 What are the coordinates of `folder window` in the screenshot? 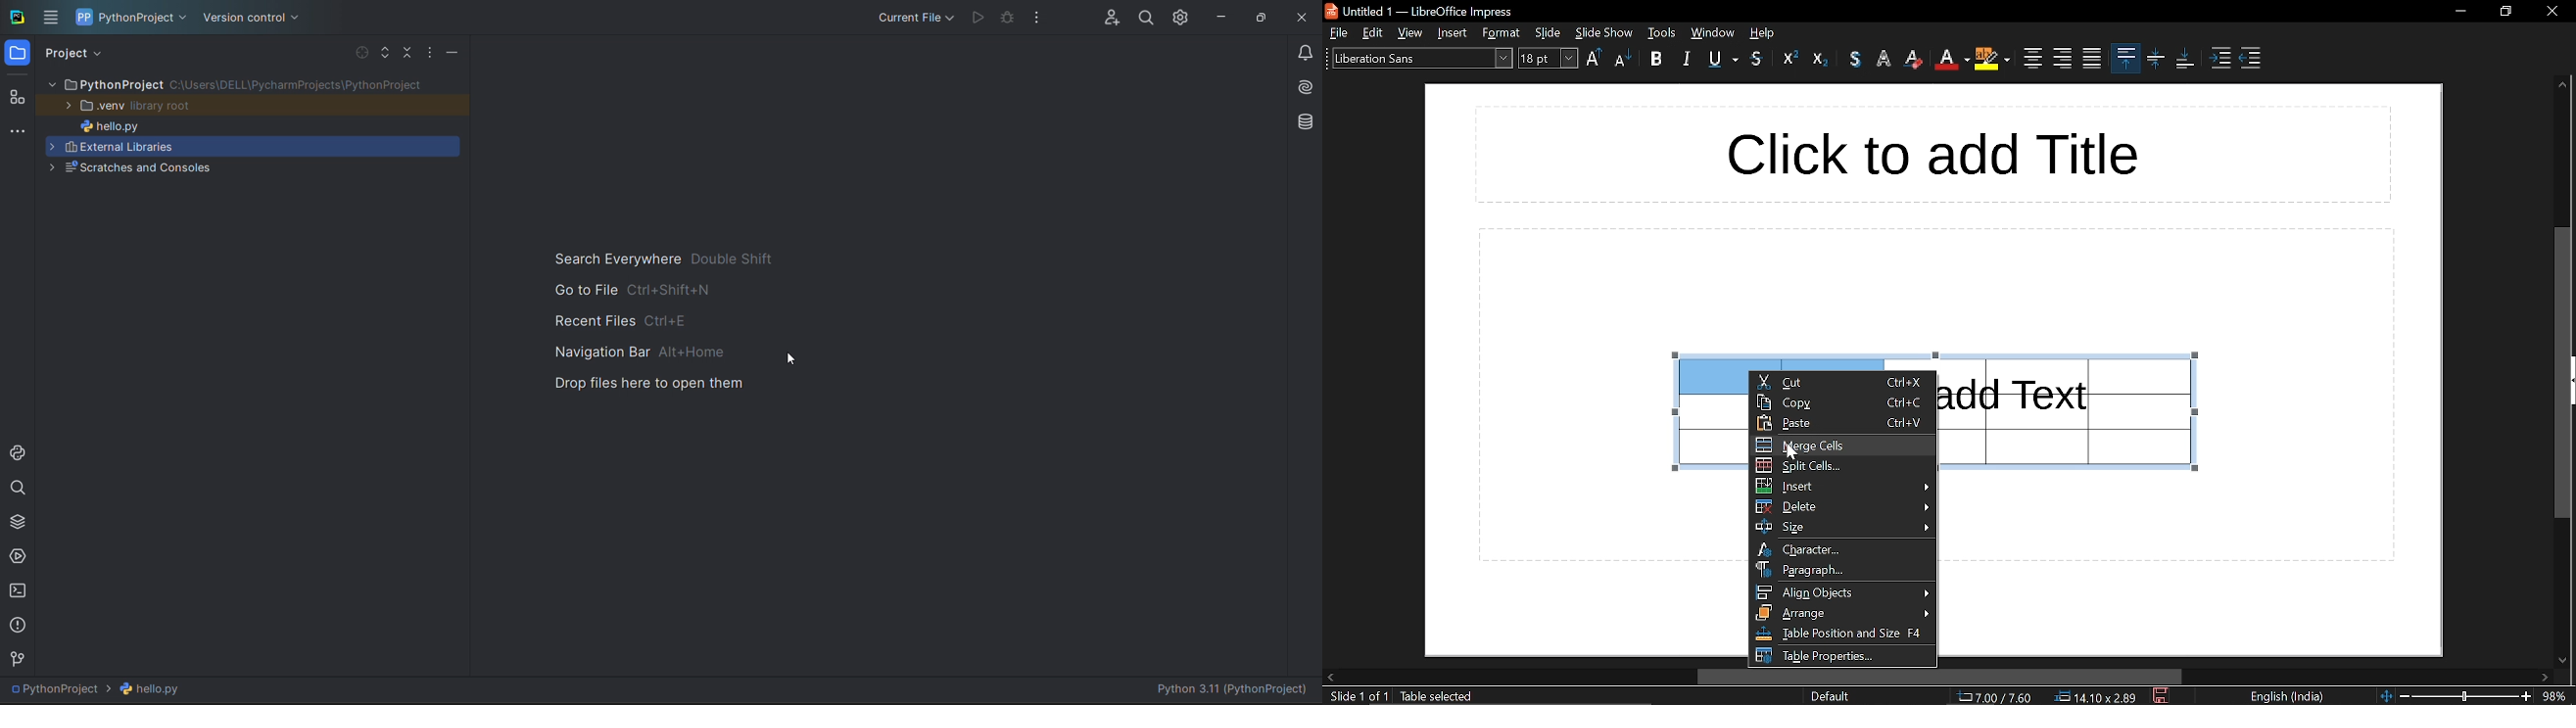 It's located at (17, 52).